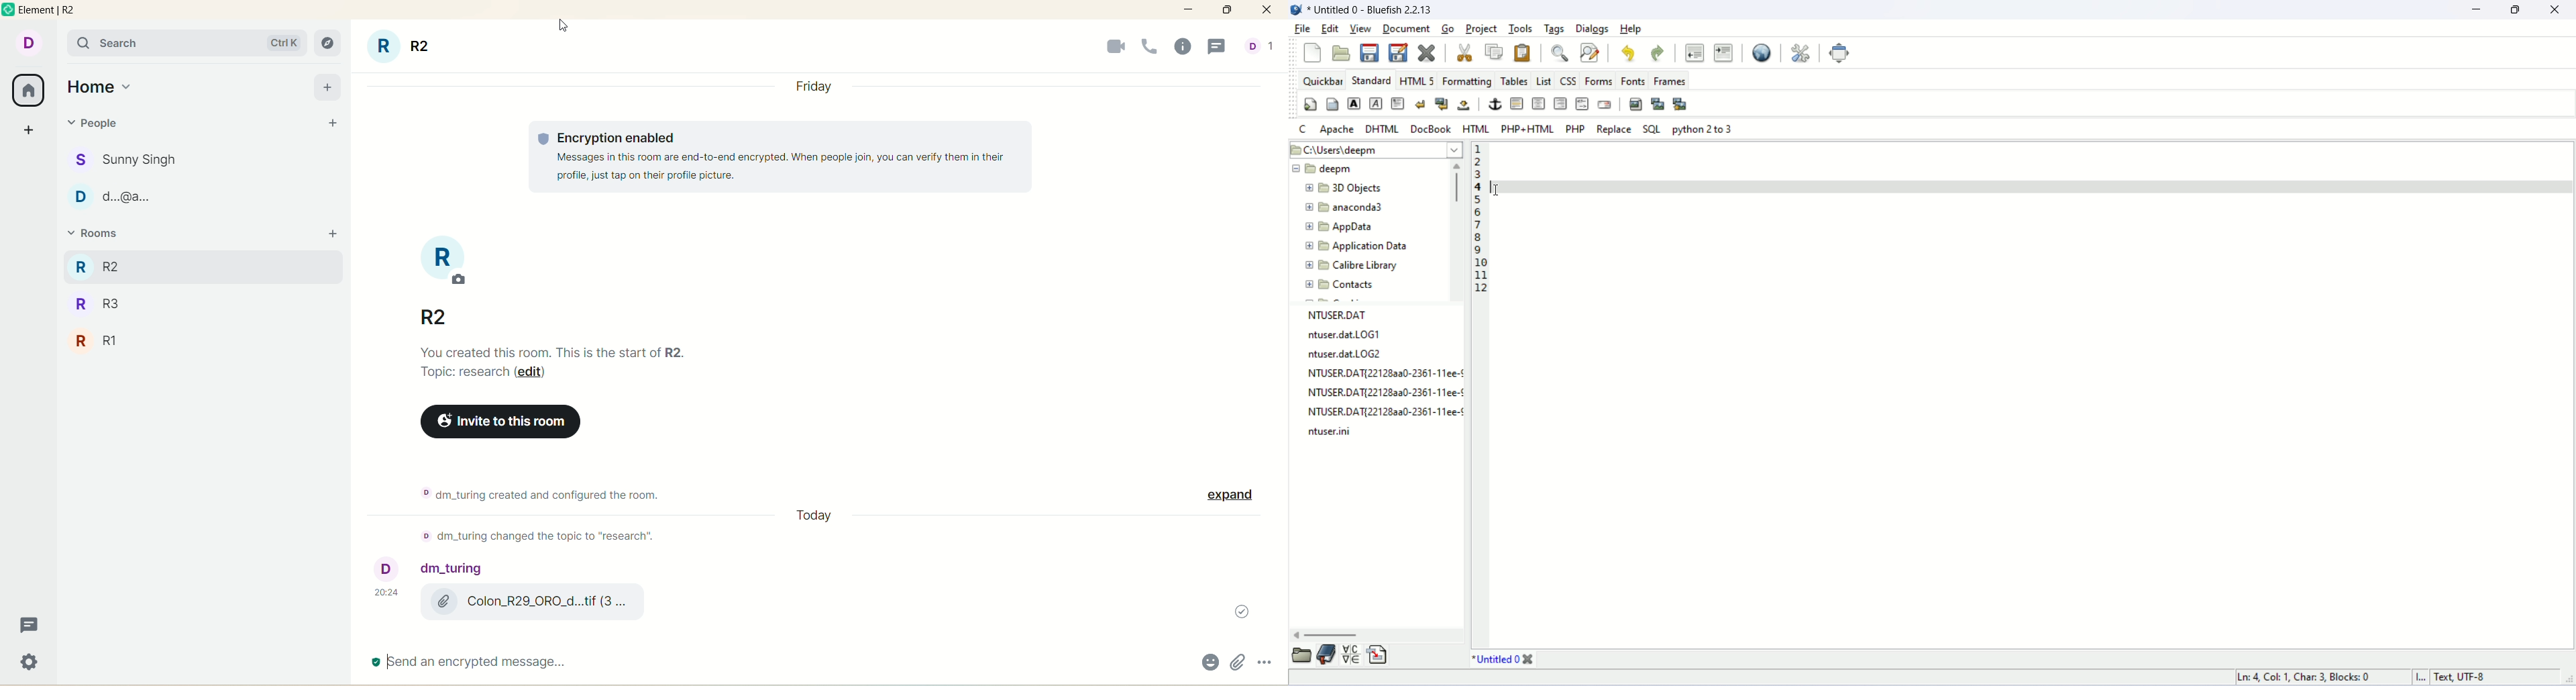  What do you see at coordinates (1540, 103) in the screenshot?
I see `center` at bounding box center [1540, 103].